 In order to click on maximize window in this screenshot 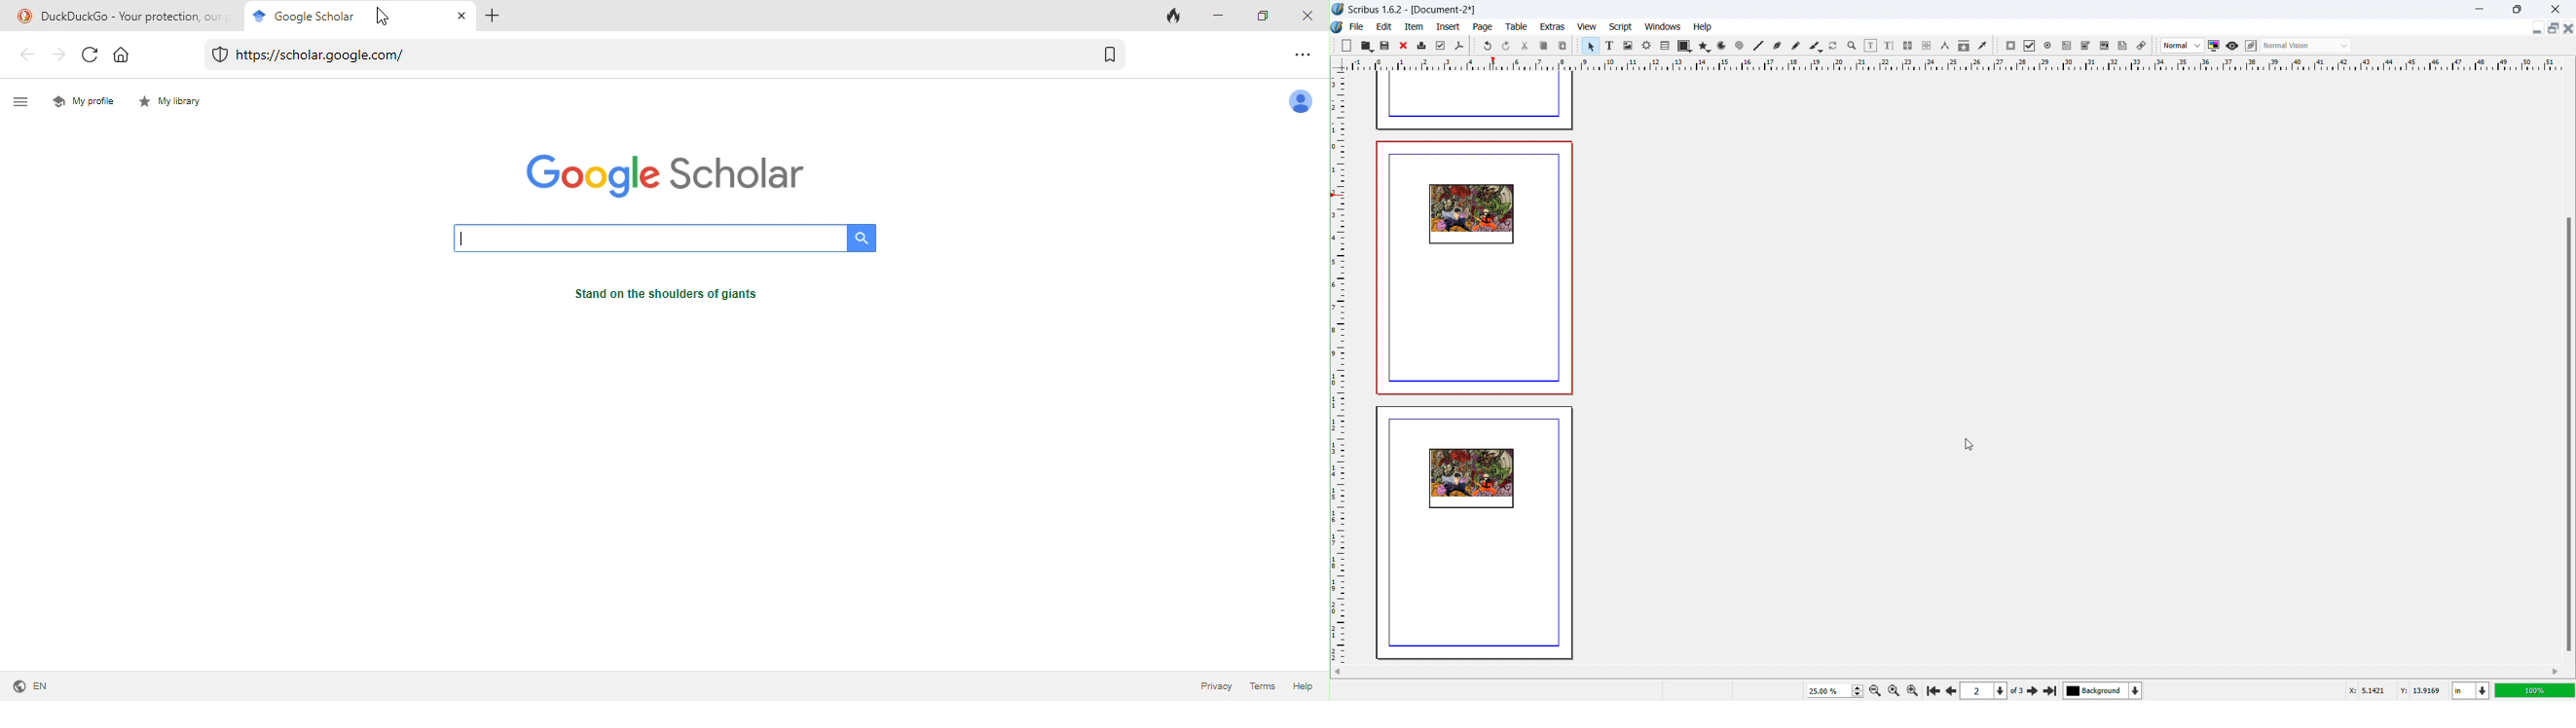, I will do `click(2516, 9)`.